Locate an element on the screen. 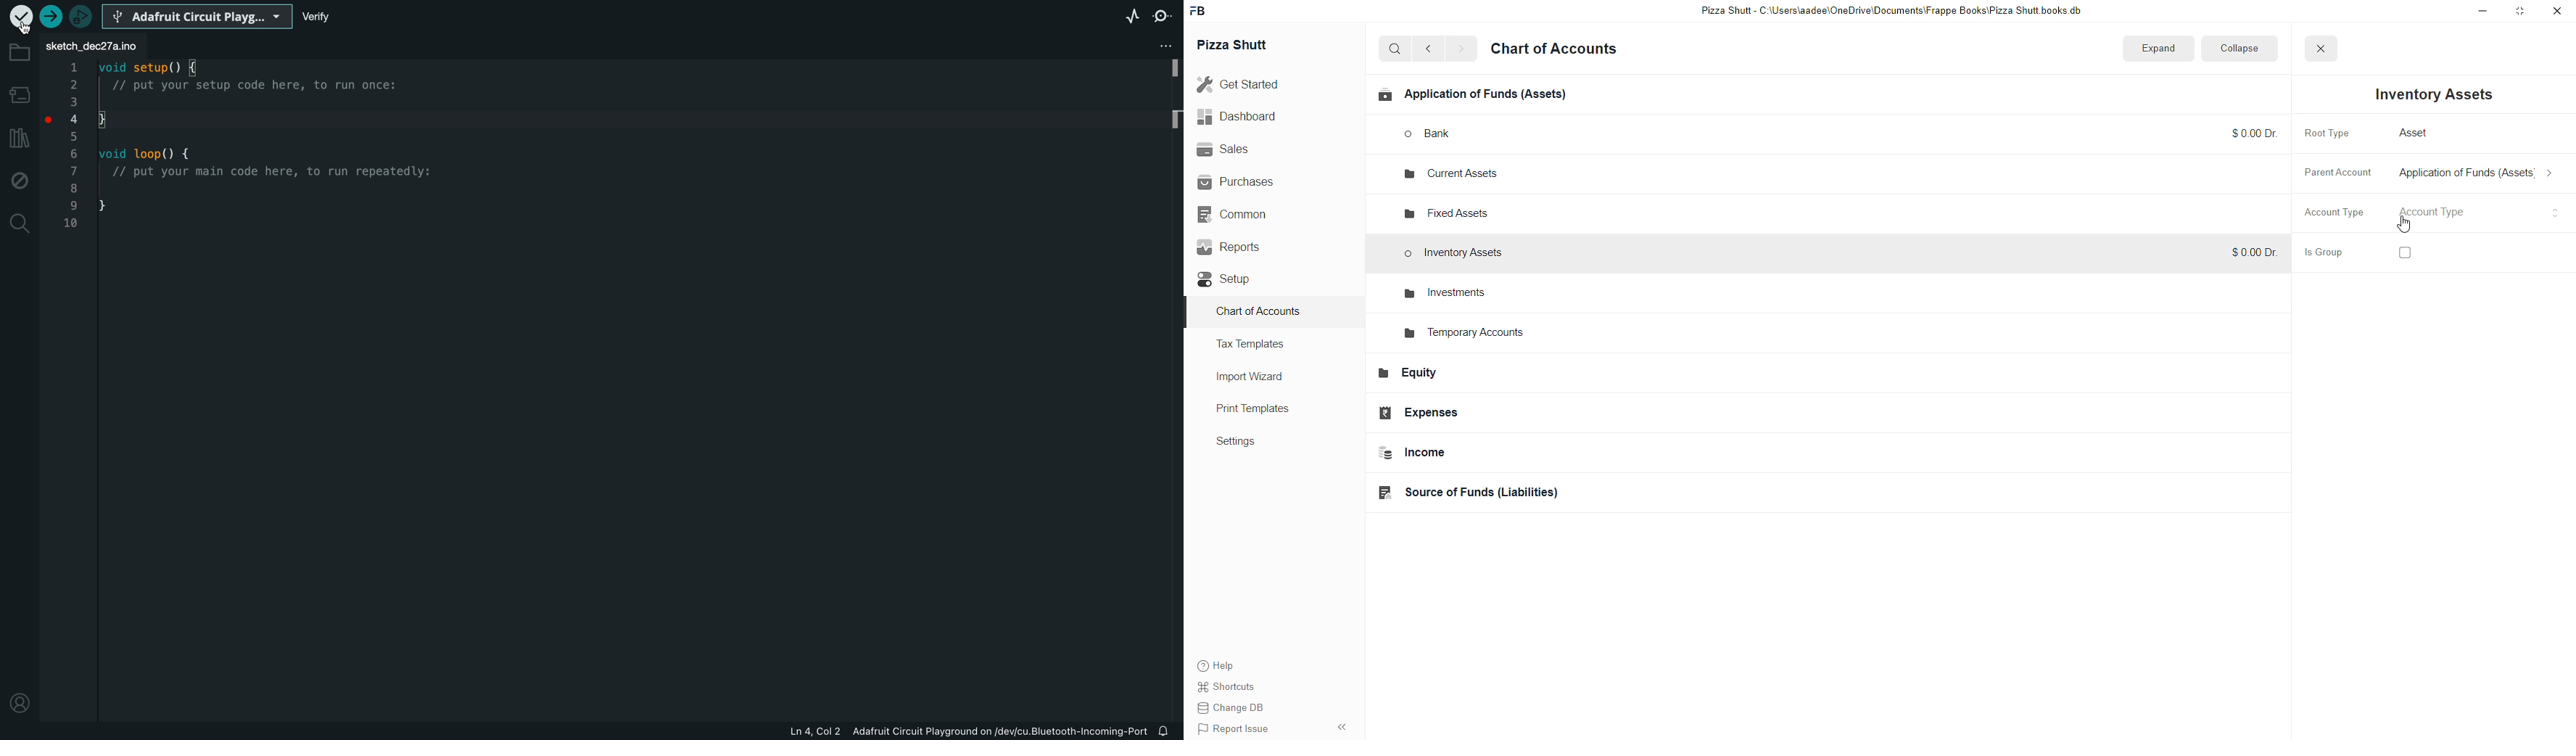  Root Type  is located at coordinates (2330, 134).